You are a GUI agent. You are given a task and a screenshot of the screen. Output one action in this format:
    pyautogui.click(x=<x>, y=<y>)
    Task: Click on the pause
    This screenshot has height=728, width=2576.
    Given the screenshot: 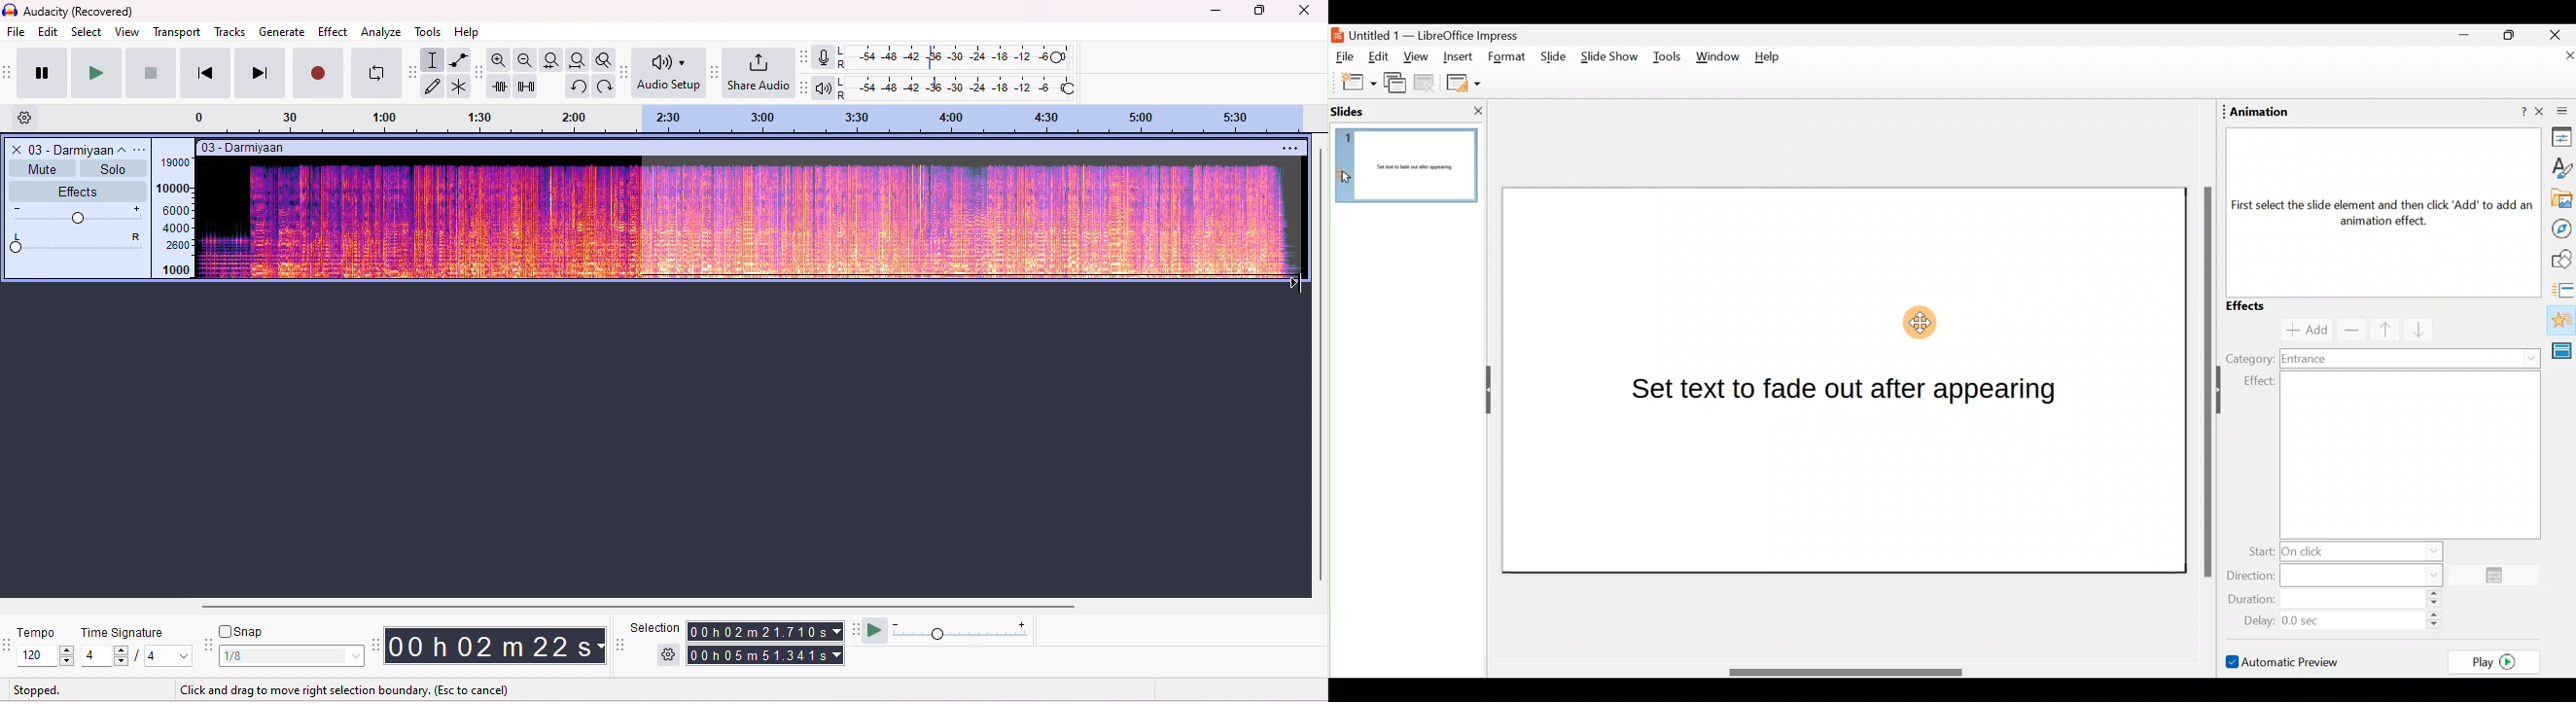 What is the action you would take?
    pyautogui.click(x=39, y=72)
    